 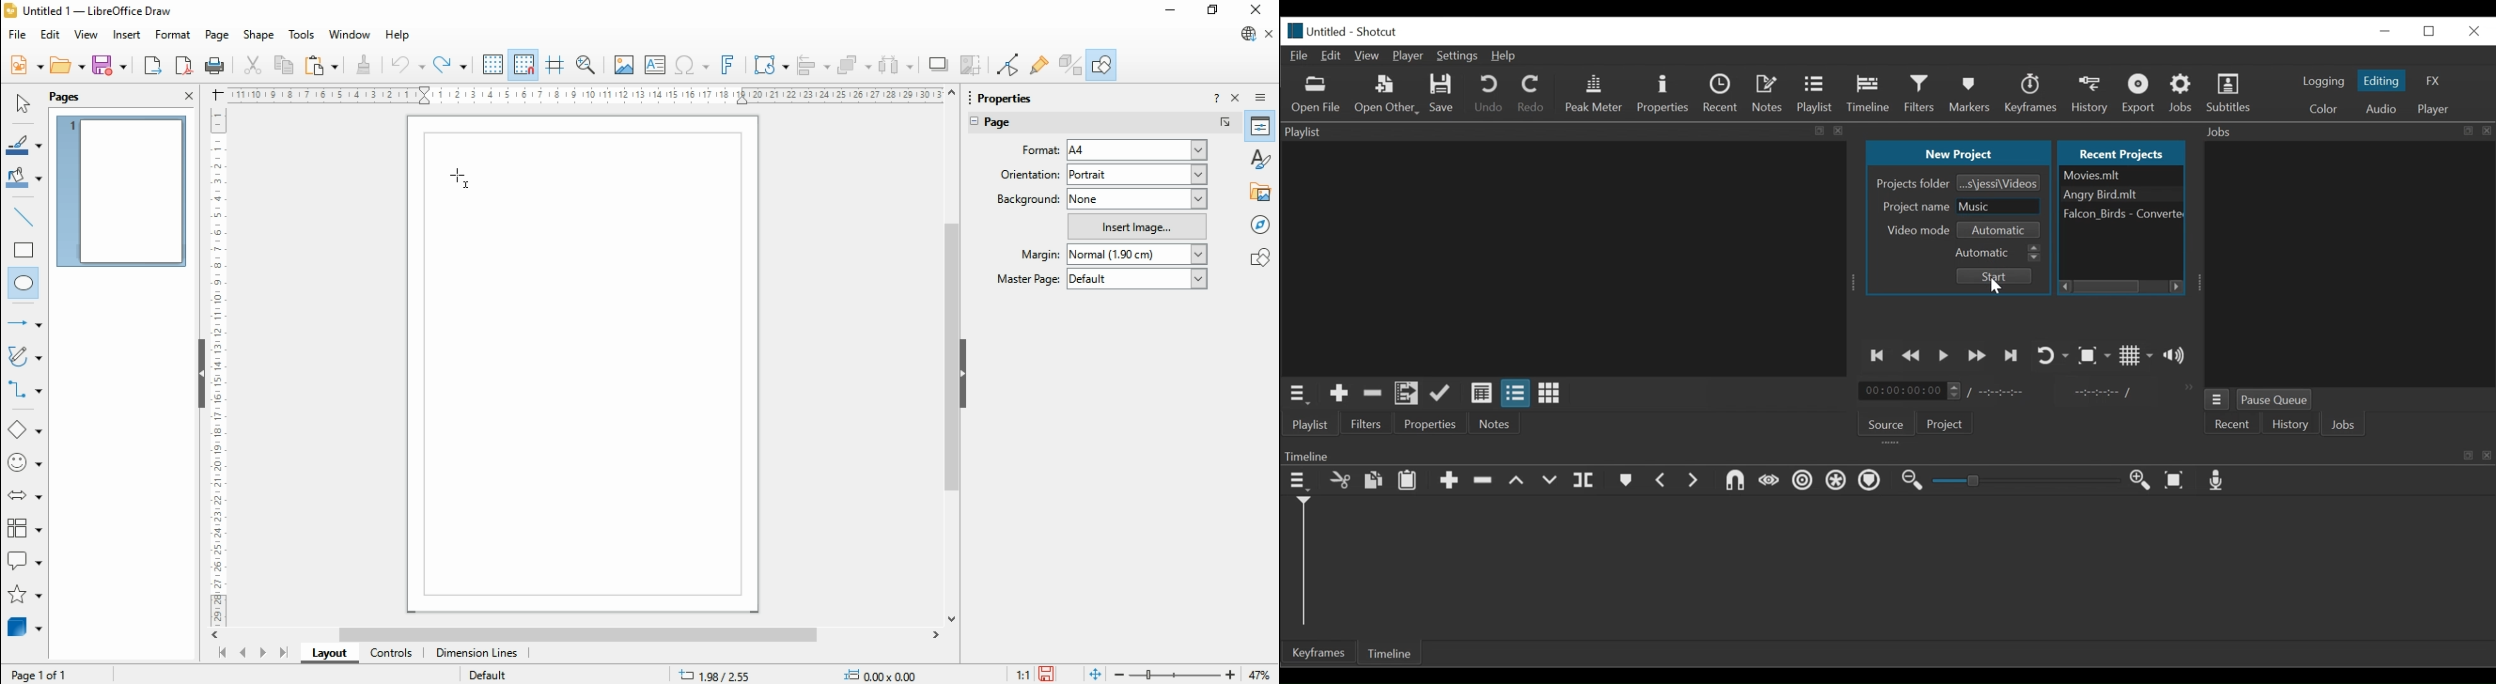 What do you see at coordinates (1971, 94) in the screenshot?
I see `Markers` at bounding box center [1971, 94].